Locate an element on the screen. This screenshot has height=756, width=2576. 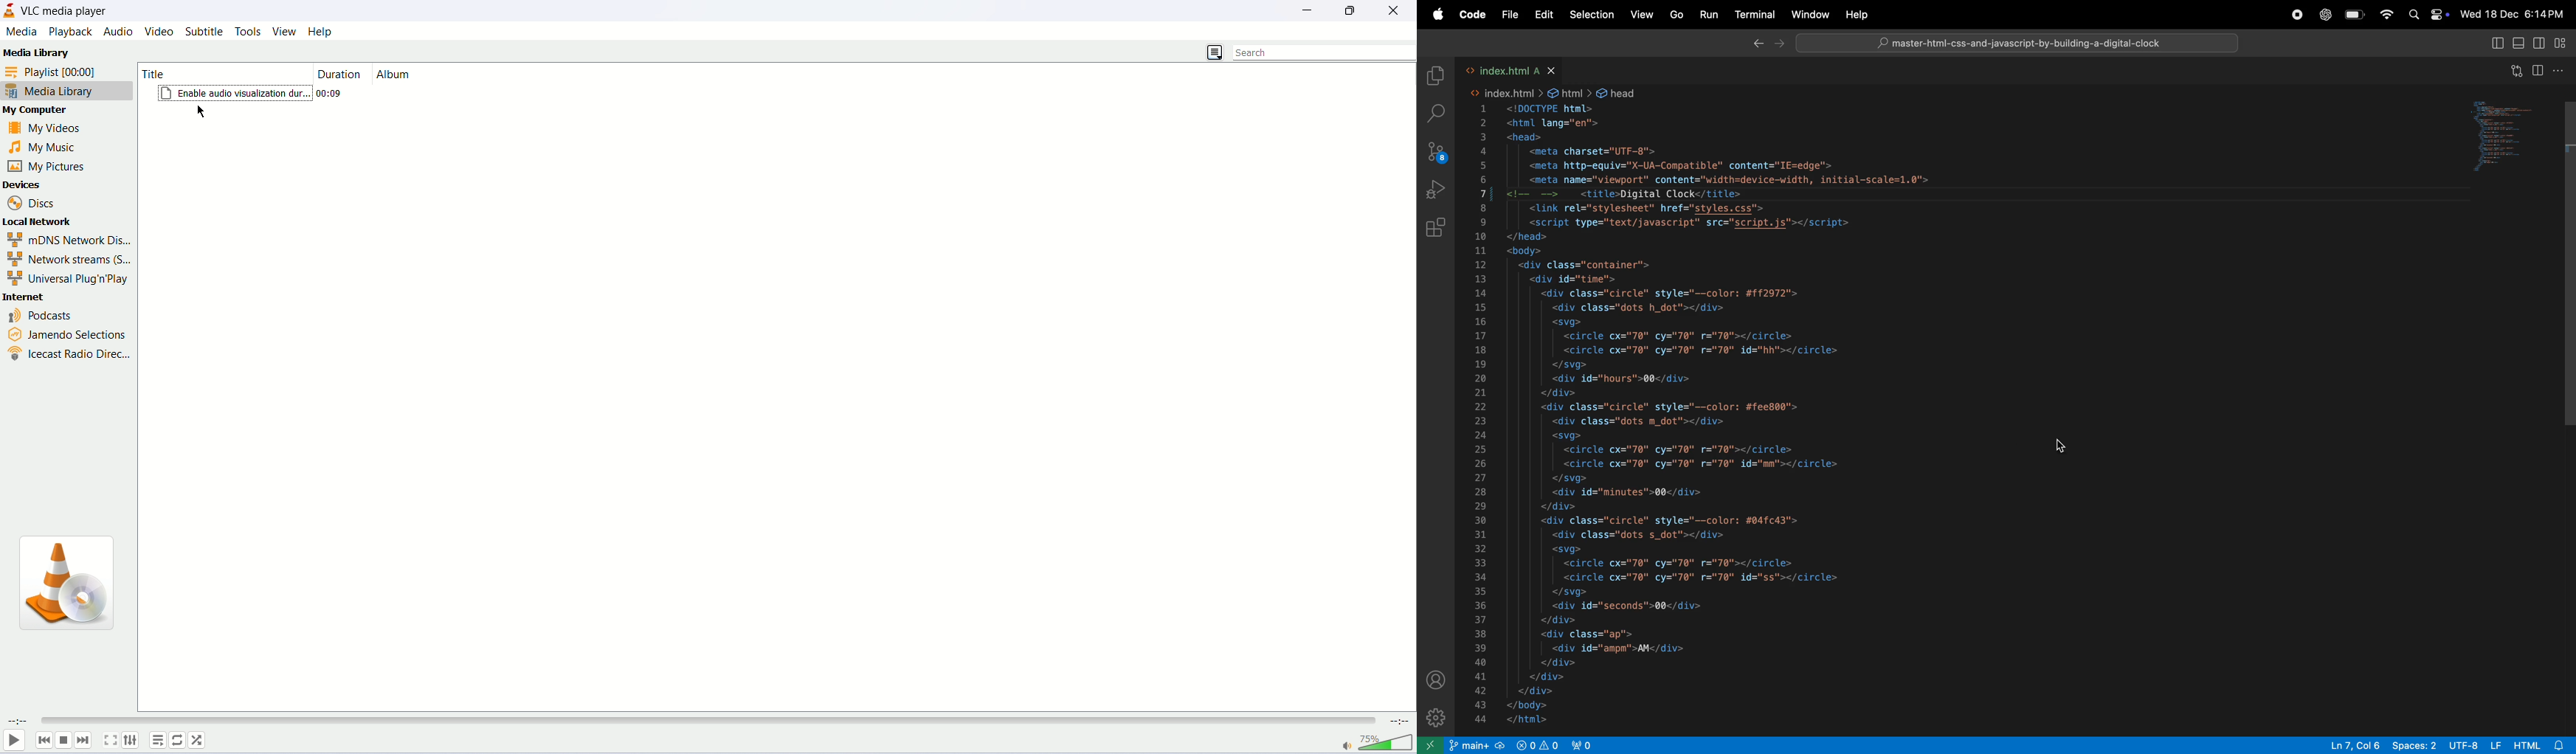
media library is located at coordinates (67, 92).